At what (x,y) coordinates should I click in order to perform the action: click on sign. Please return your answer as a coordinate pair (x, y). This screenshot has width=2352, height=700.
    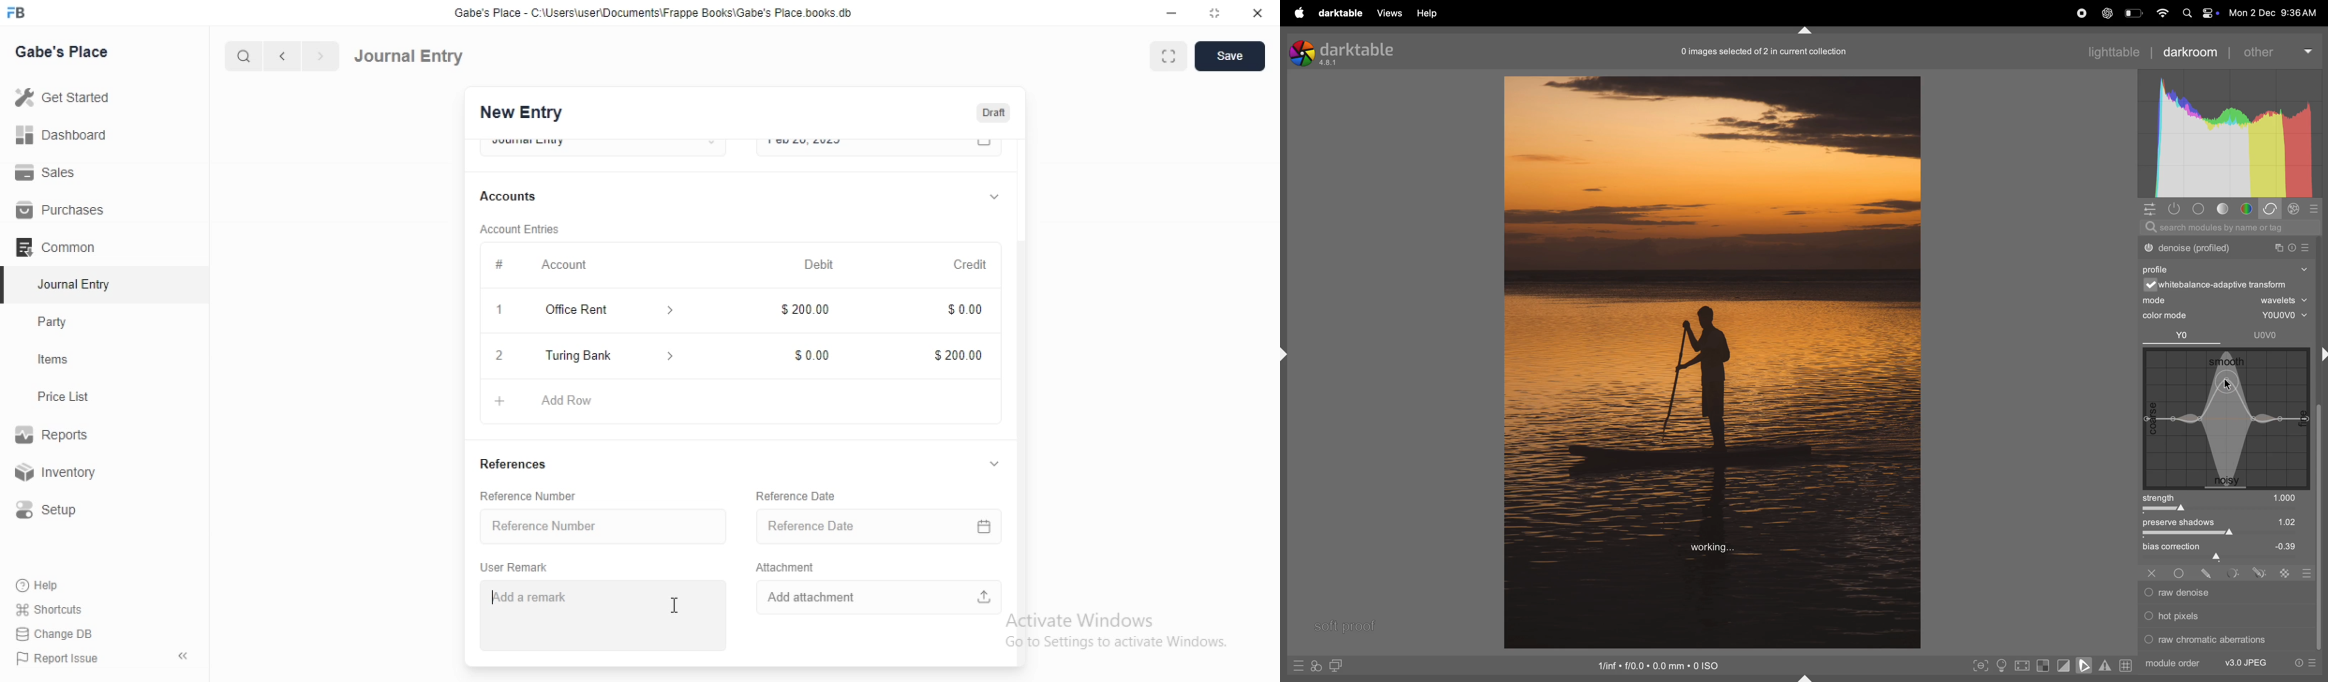
    Looking at the image, I should click on (2258, 572).